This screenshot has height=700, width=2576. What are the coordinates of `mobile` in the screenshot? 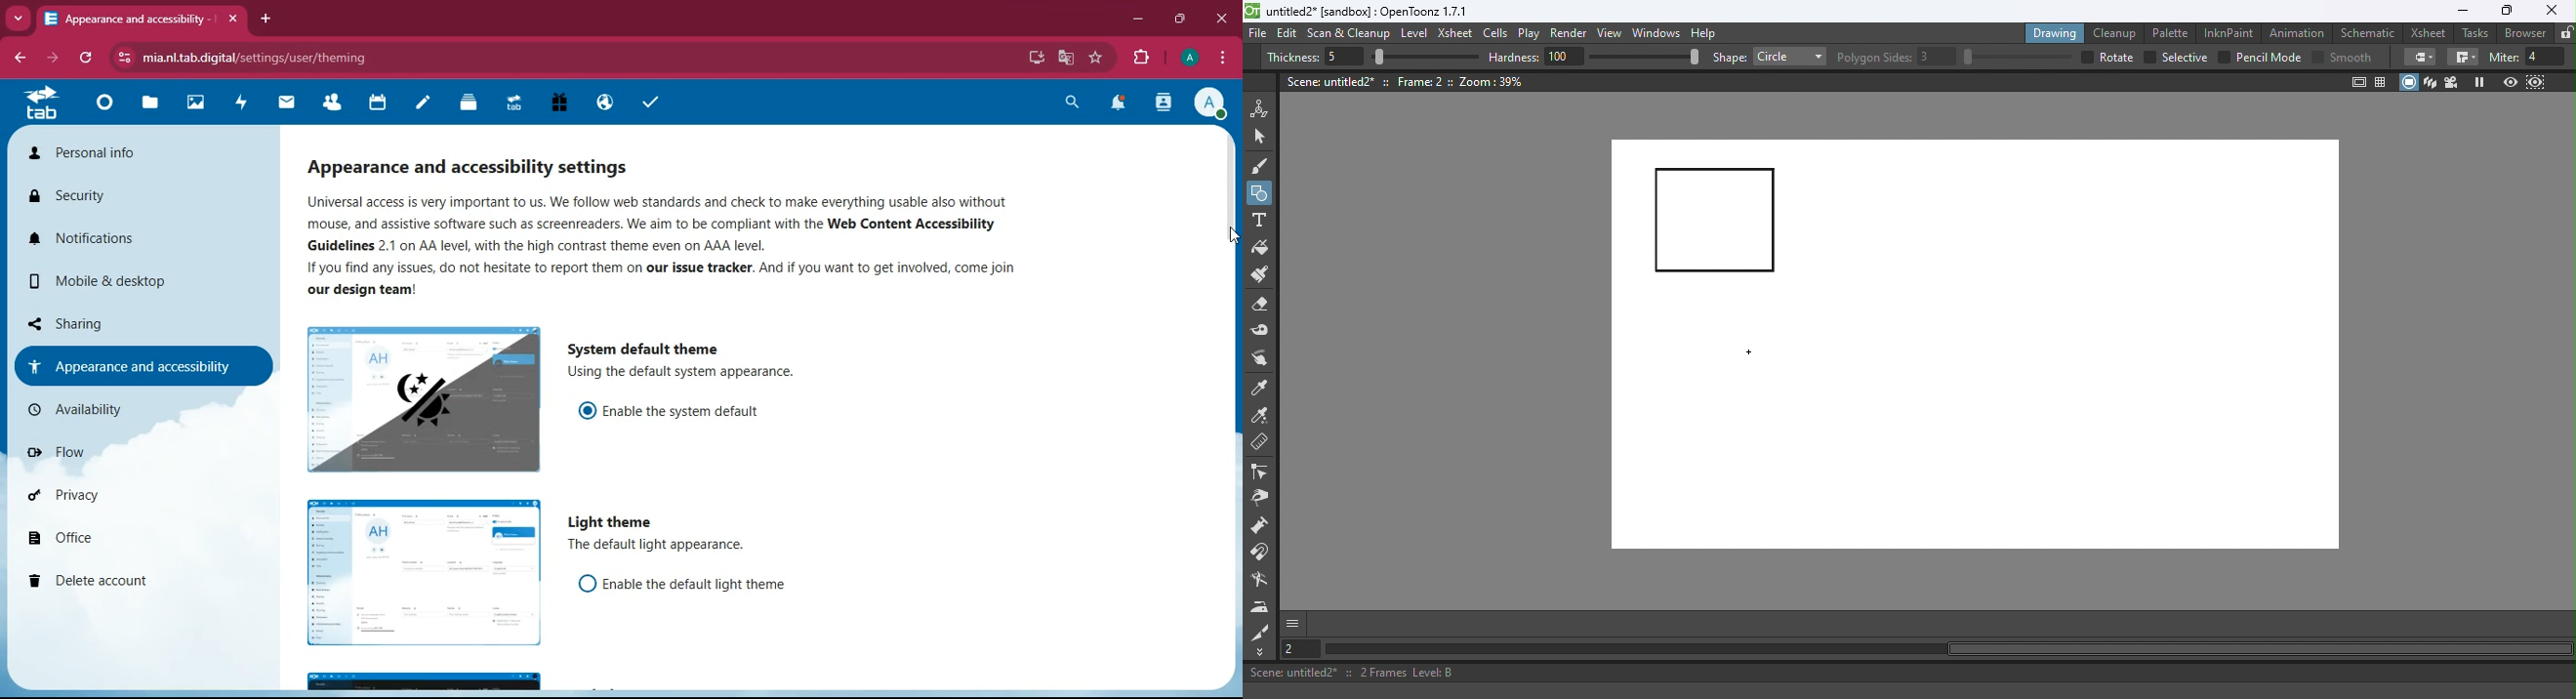 It's located at (141, 286).